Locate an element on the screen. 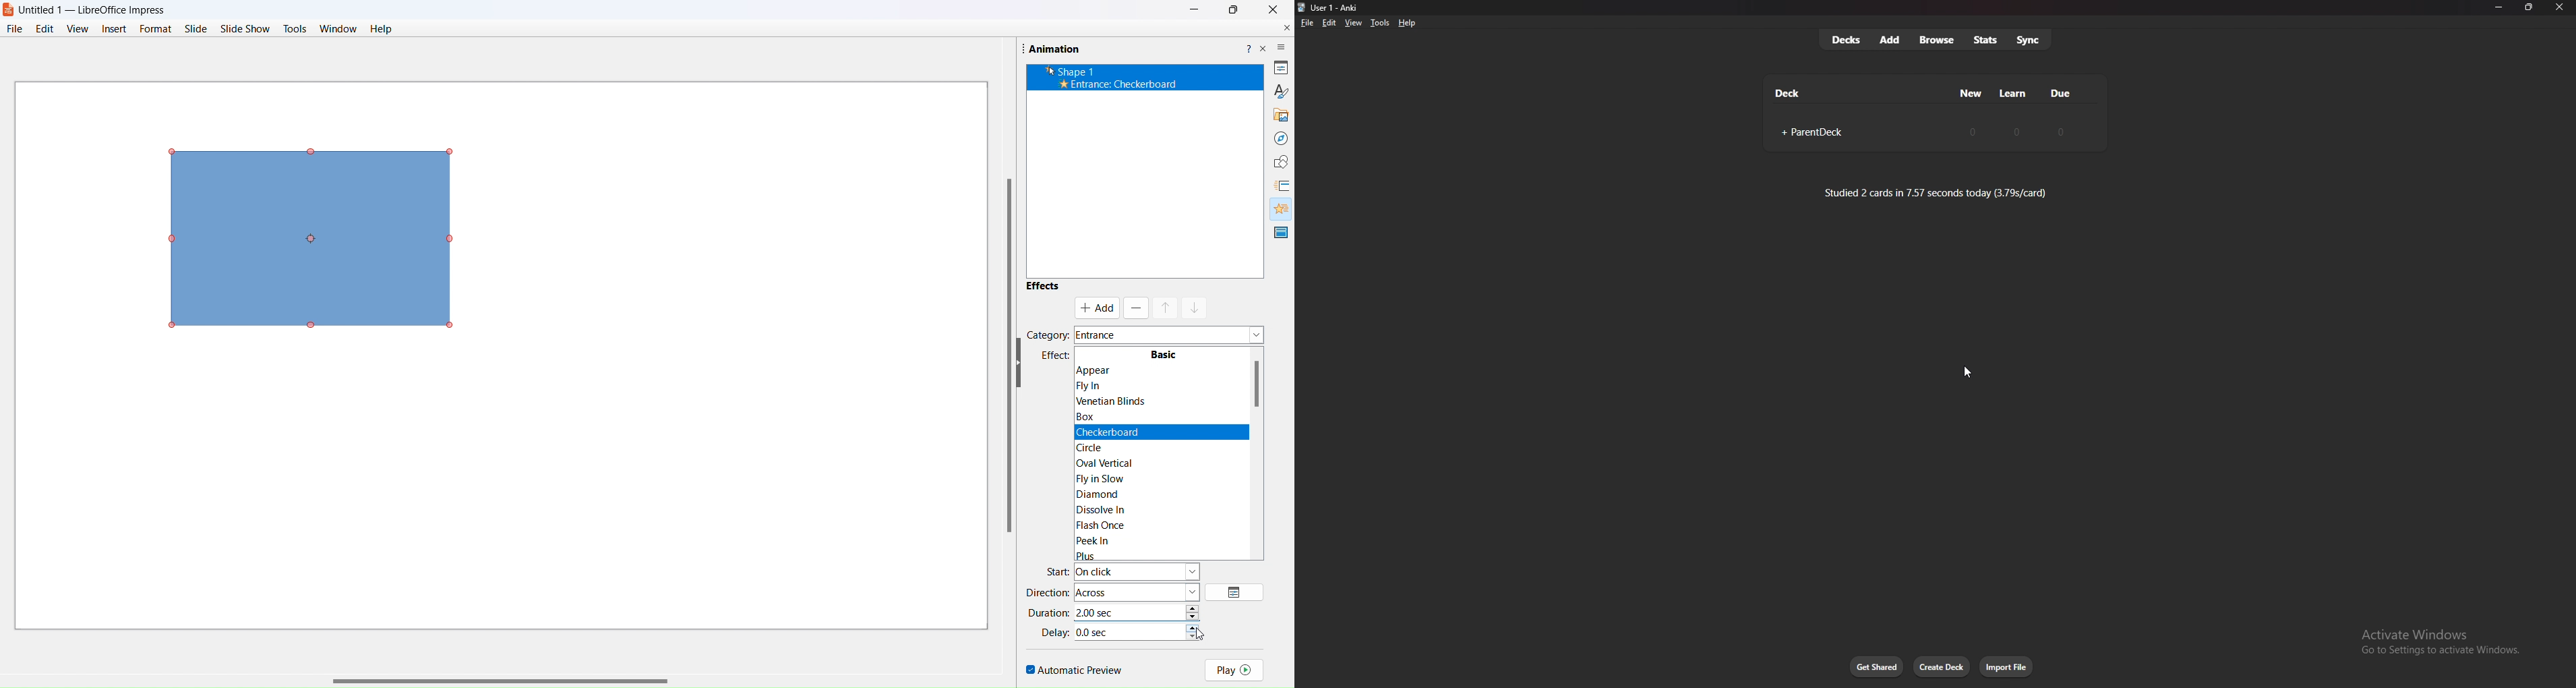 The image size is (2576, 700). start type is located at coordinates (1140, 571).